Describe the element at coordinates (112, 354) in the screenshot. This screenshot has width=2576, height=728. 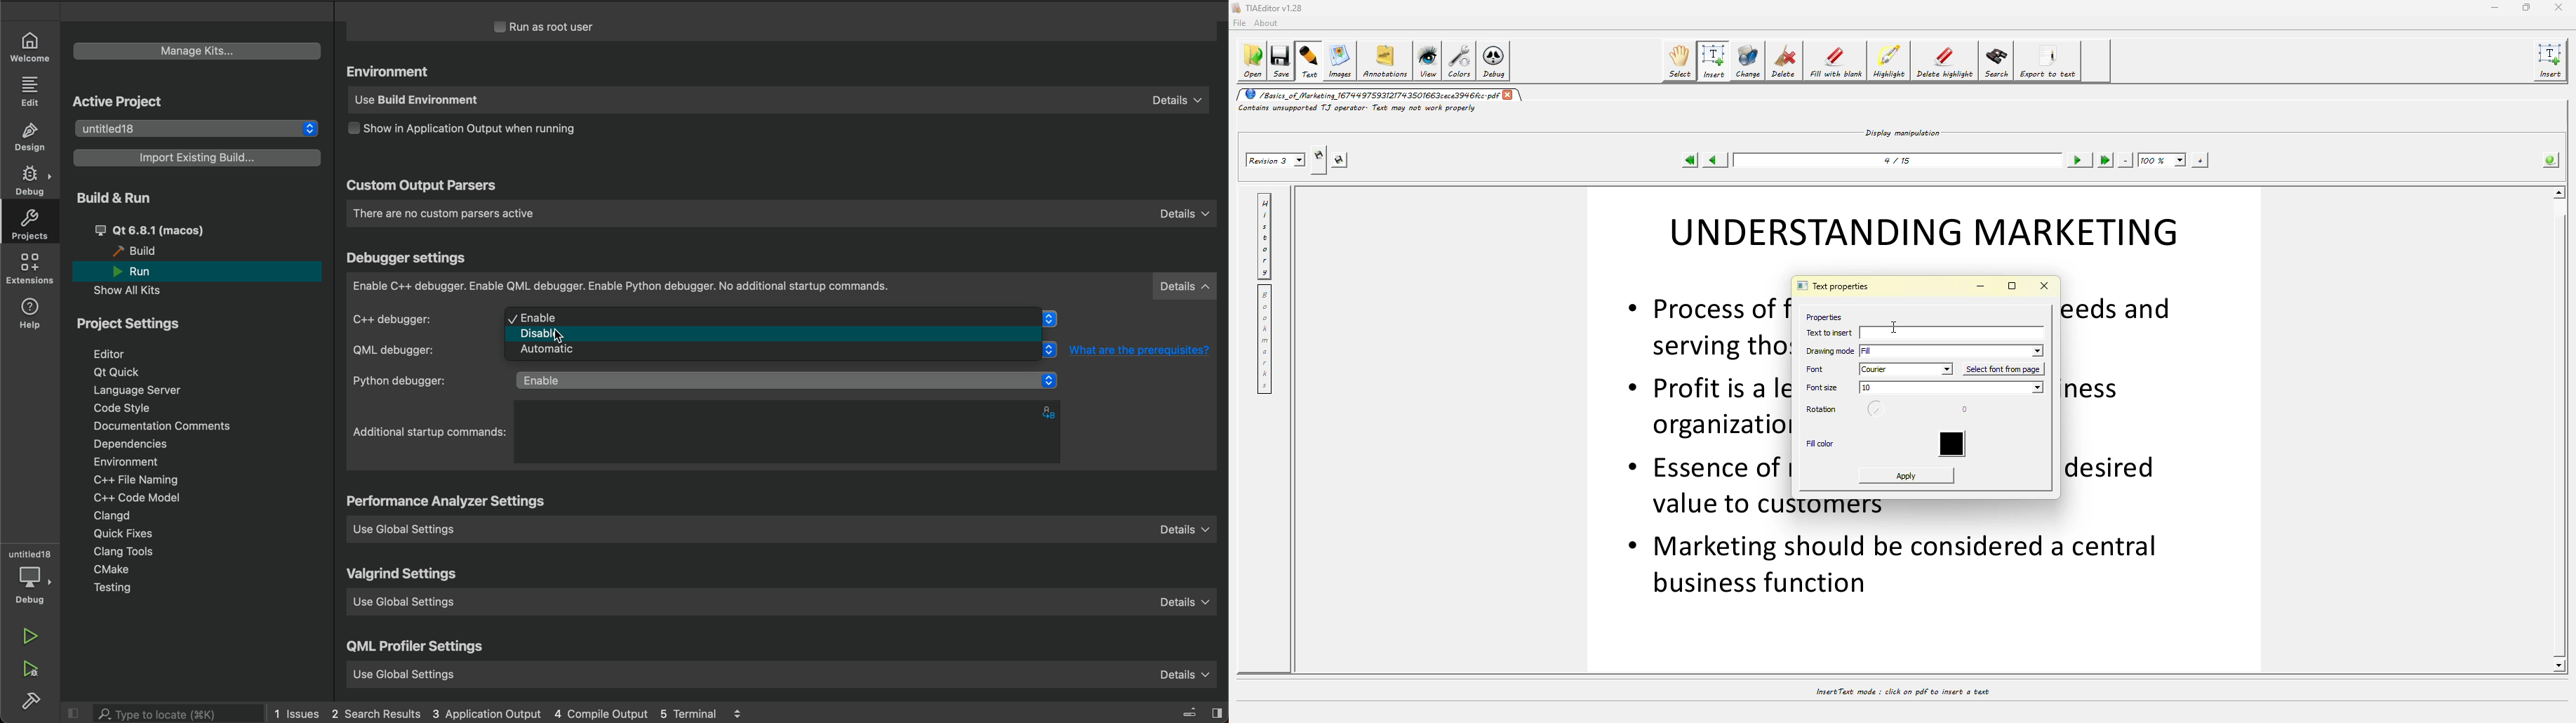
I see `editor` at that location.